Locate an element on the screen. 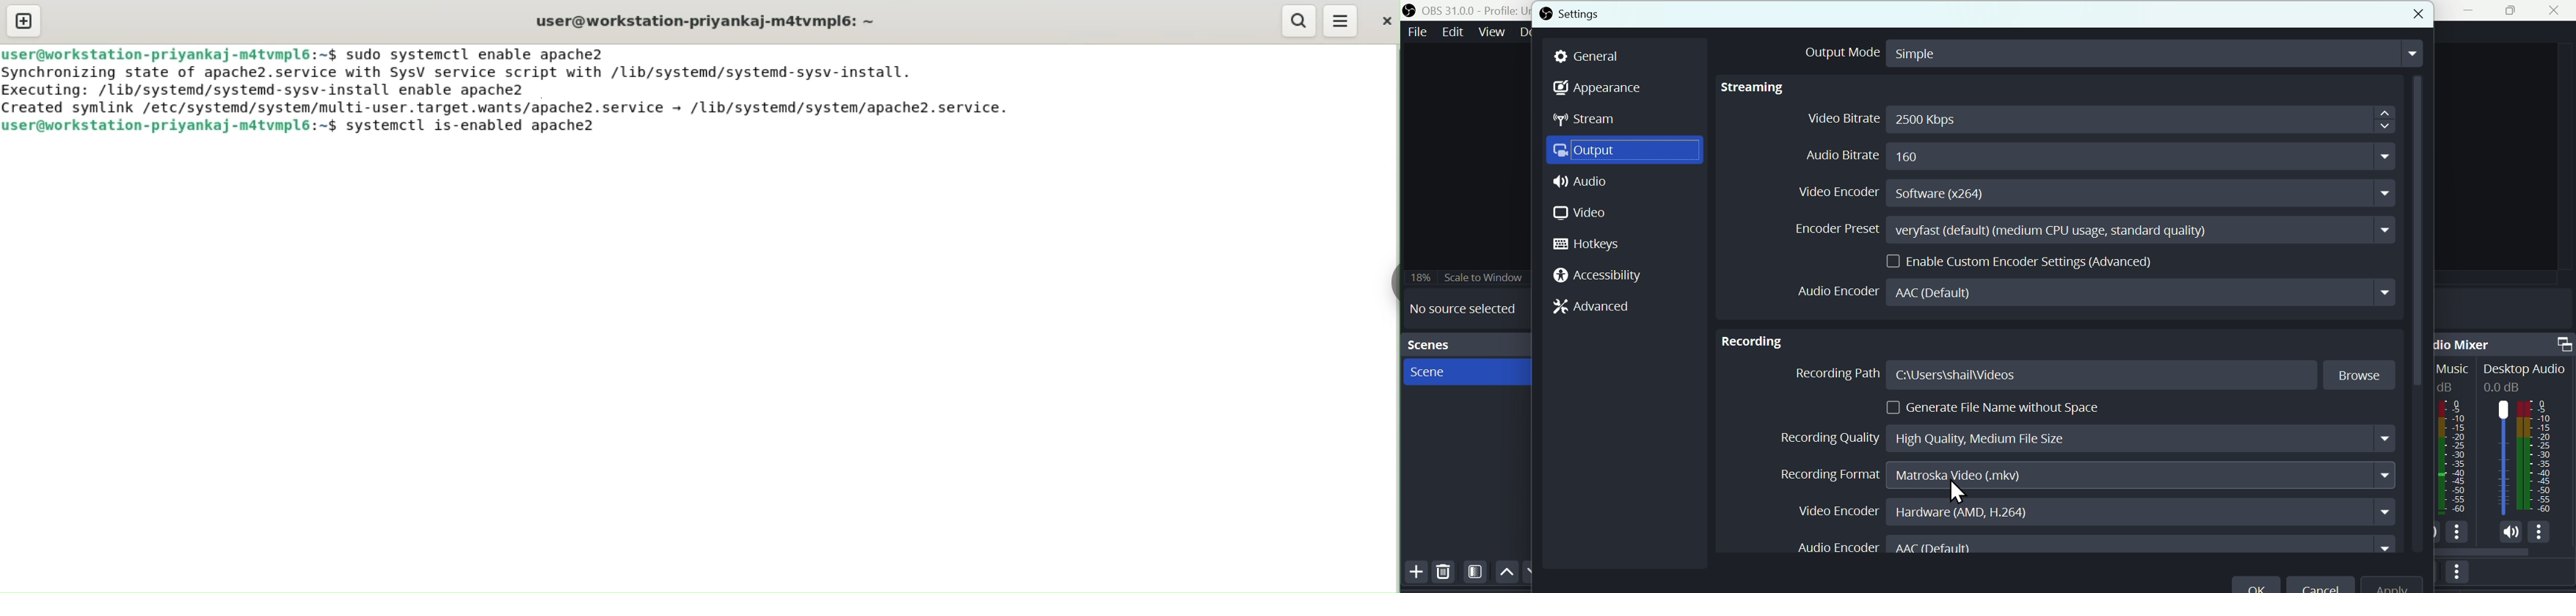 This screenshot has height=616, width=2576. sudo systemctl enable apache2 is located at coordinates (475, 54).